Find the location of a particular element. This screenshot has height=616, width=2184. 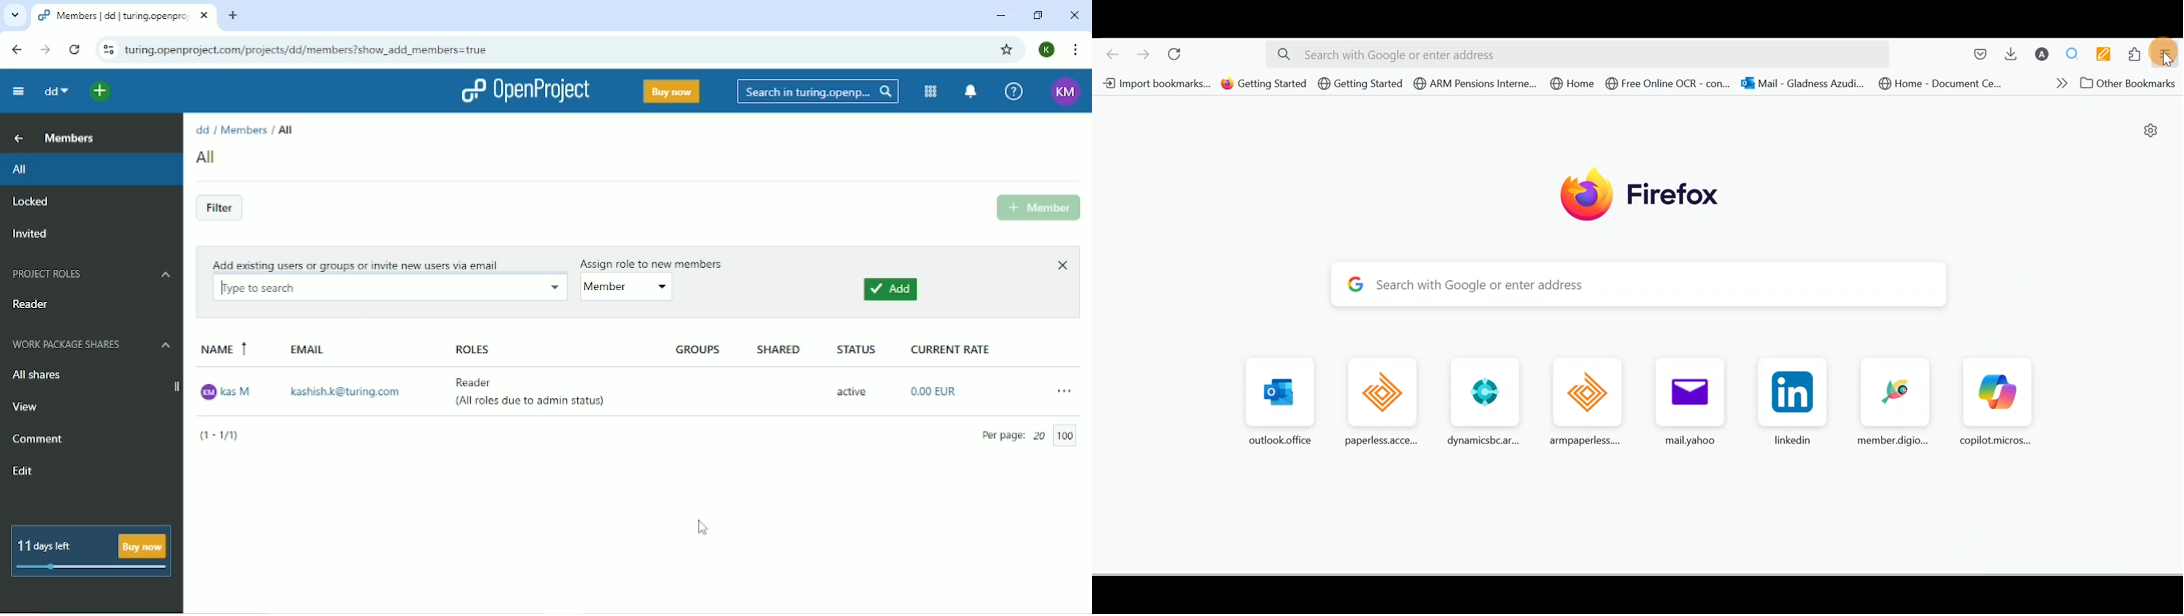

dynamicsbcar... is located at coordinates (1482, 402).